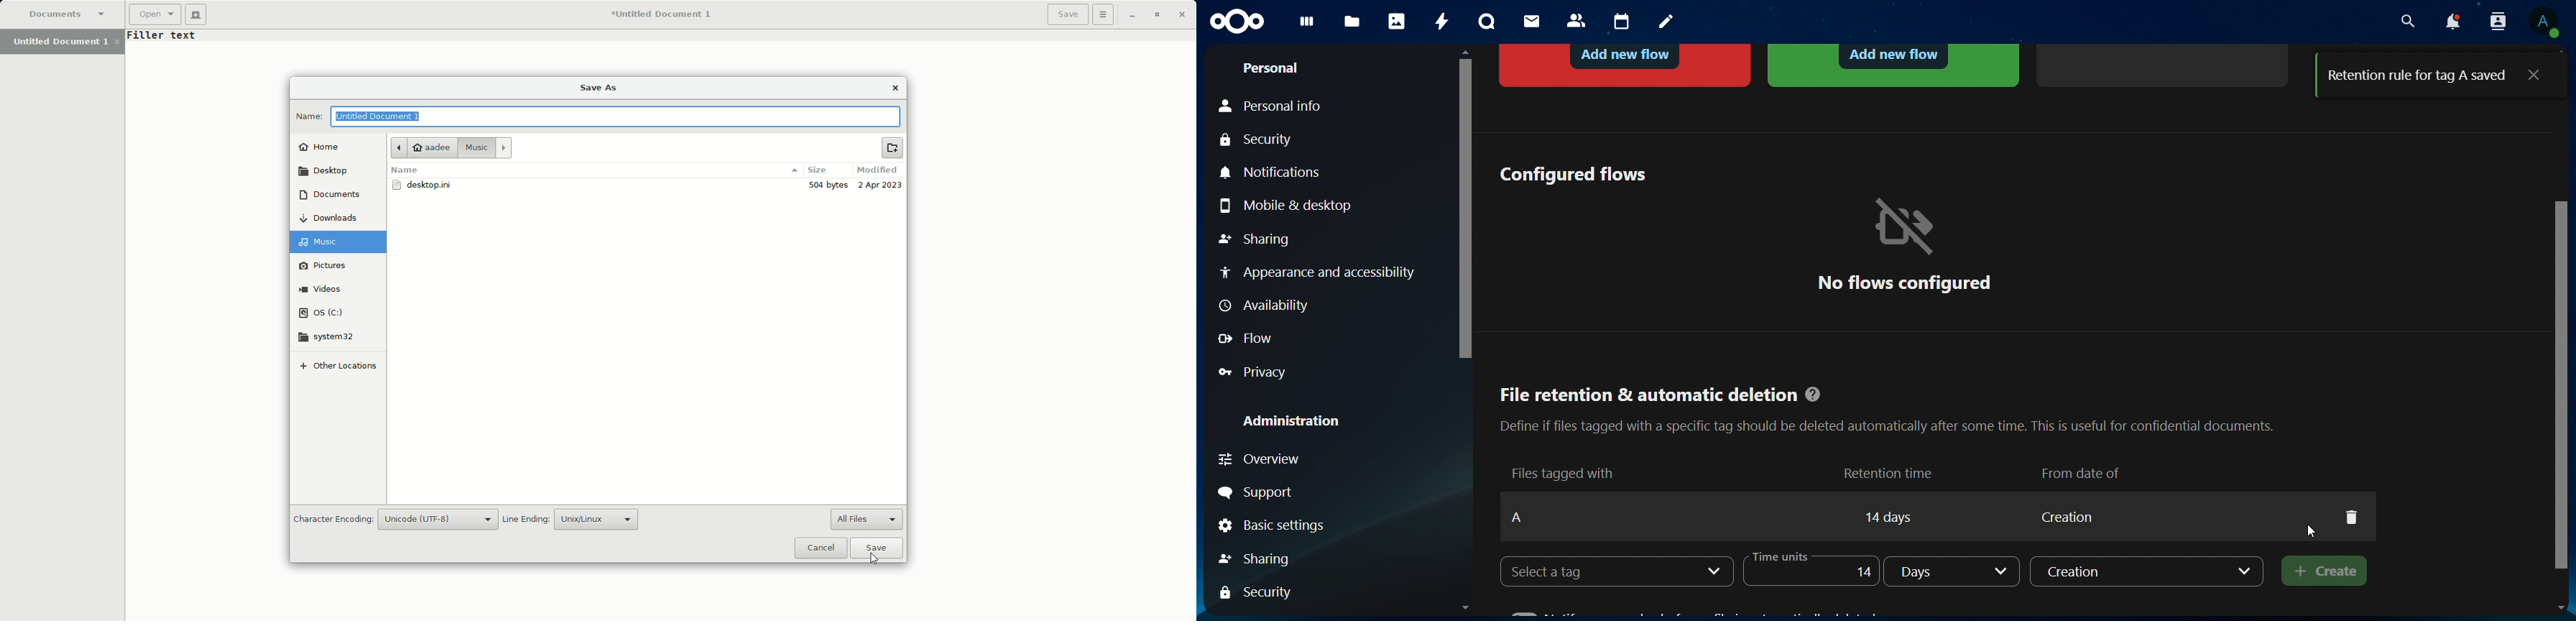 This screenshot has width=2576, height=644. Describe the element at coordinates (2404, 22) in the screenshot. I see `search` at that location.